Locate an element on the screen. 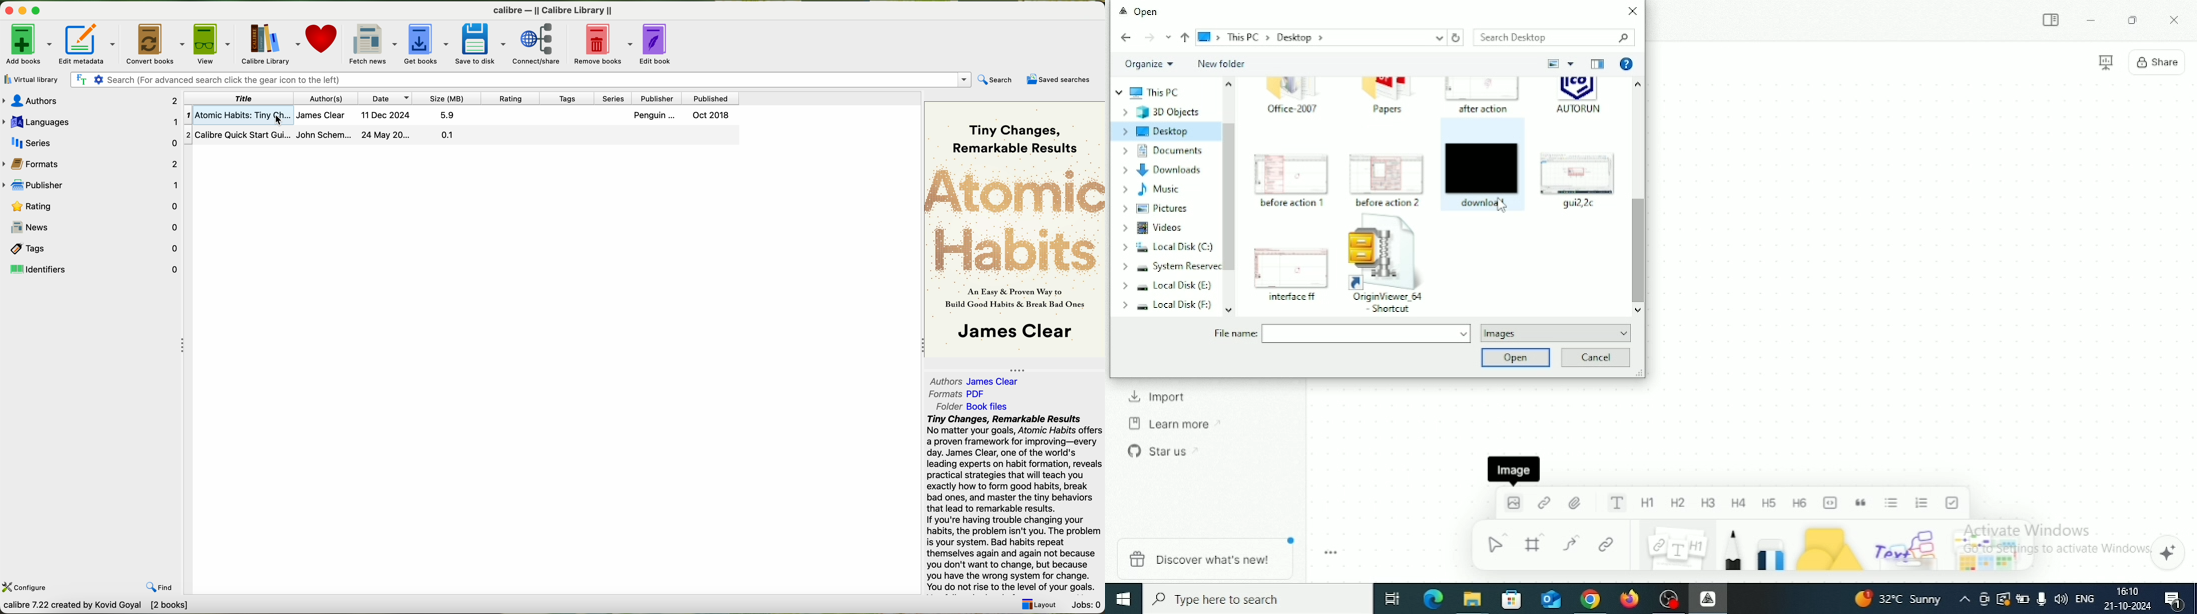 This screenshot has height=616, width=2212. Show hidden icons is located at coordinates (1965, 599).